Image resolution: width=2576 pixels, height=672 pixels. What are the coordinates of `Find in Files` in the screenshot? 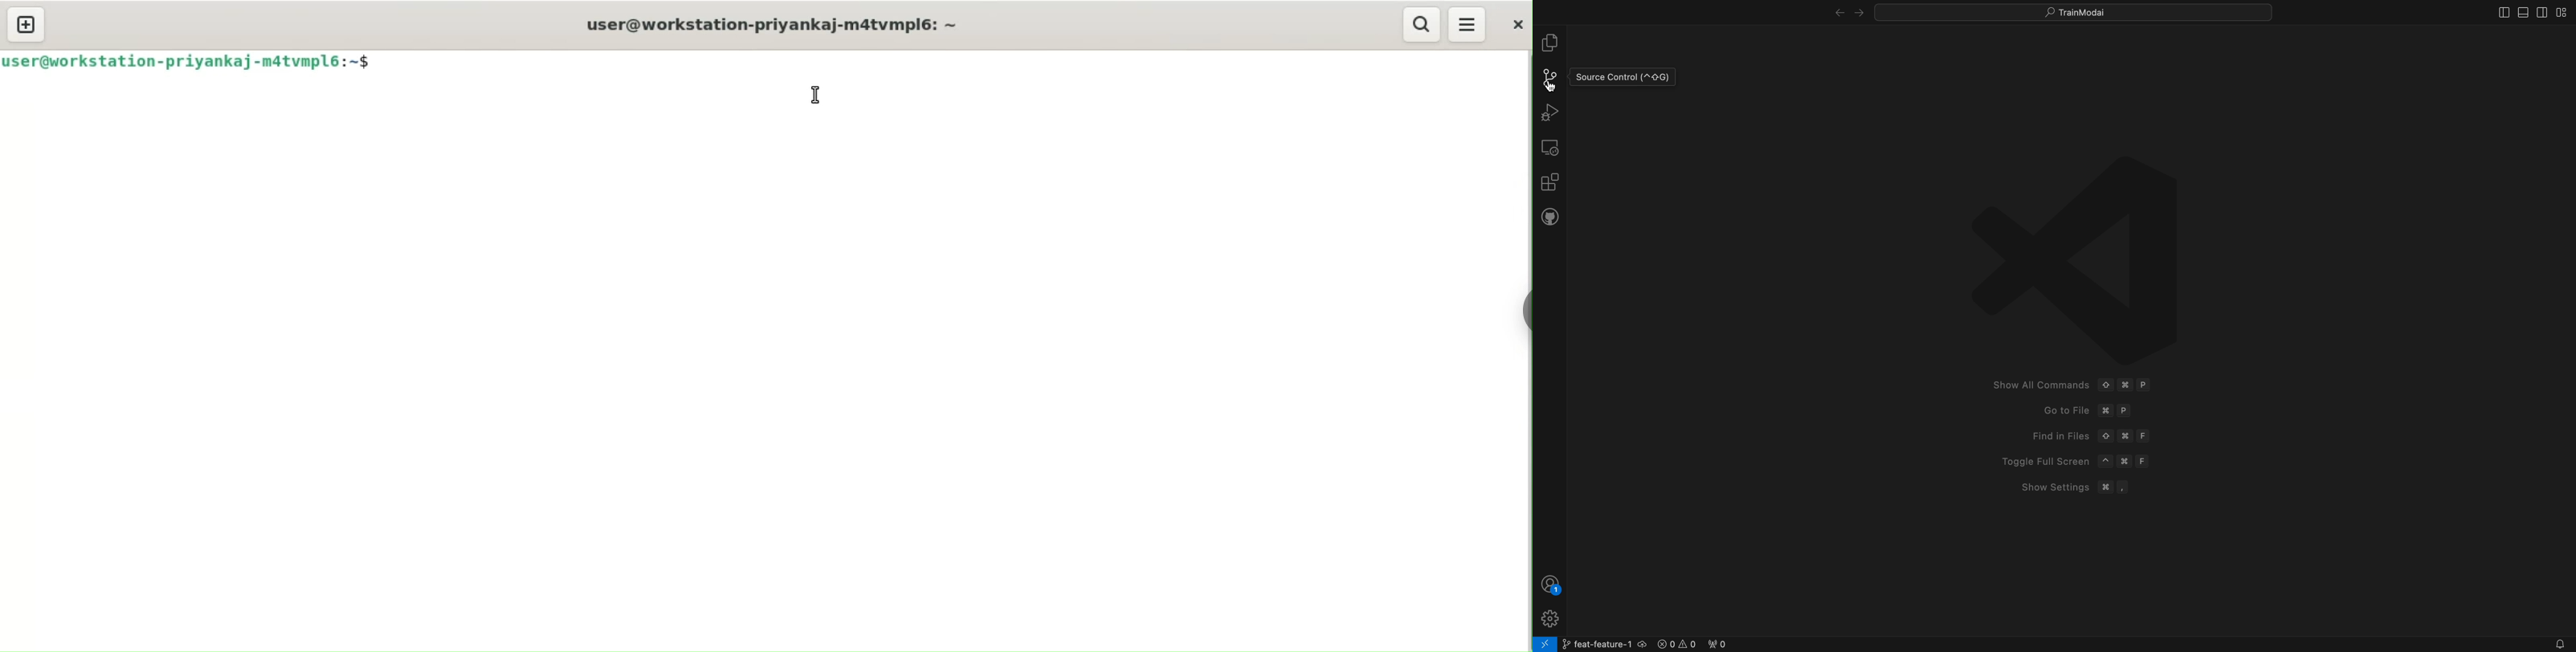 It's located at (2052, 436).